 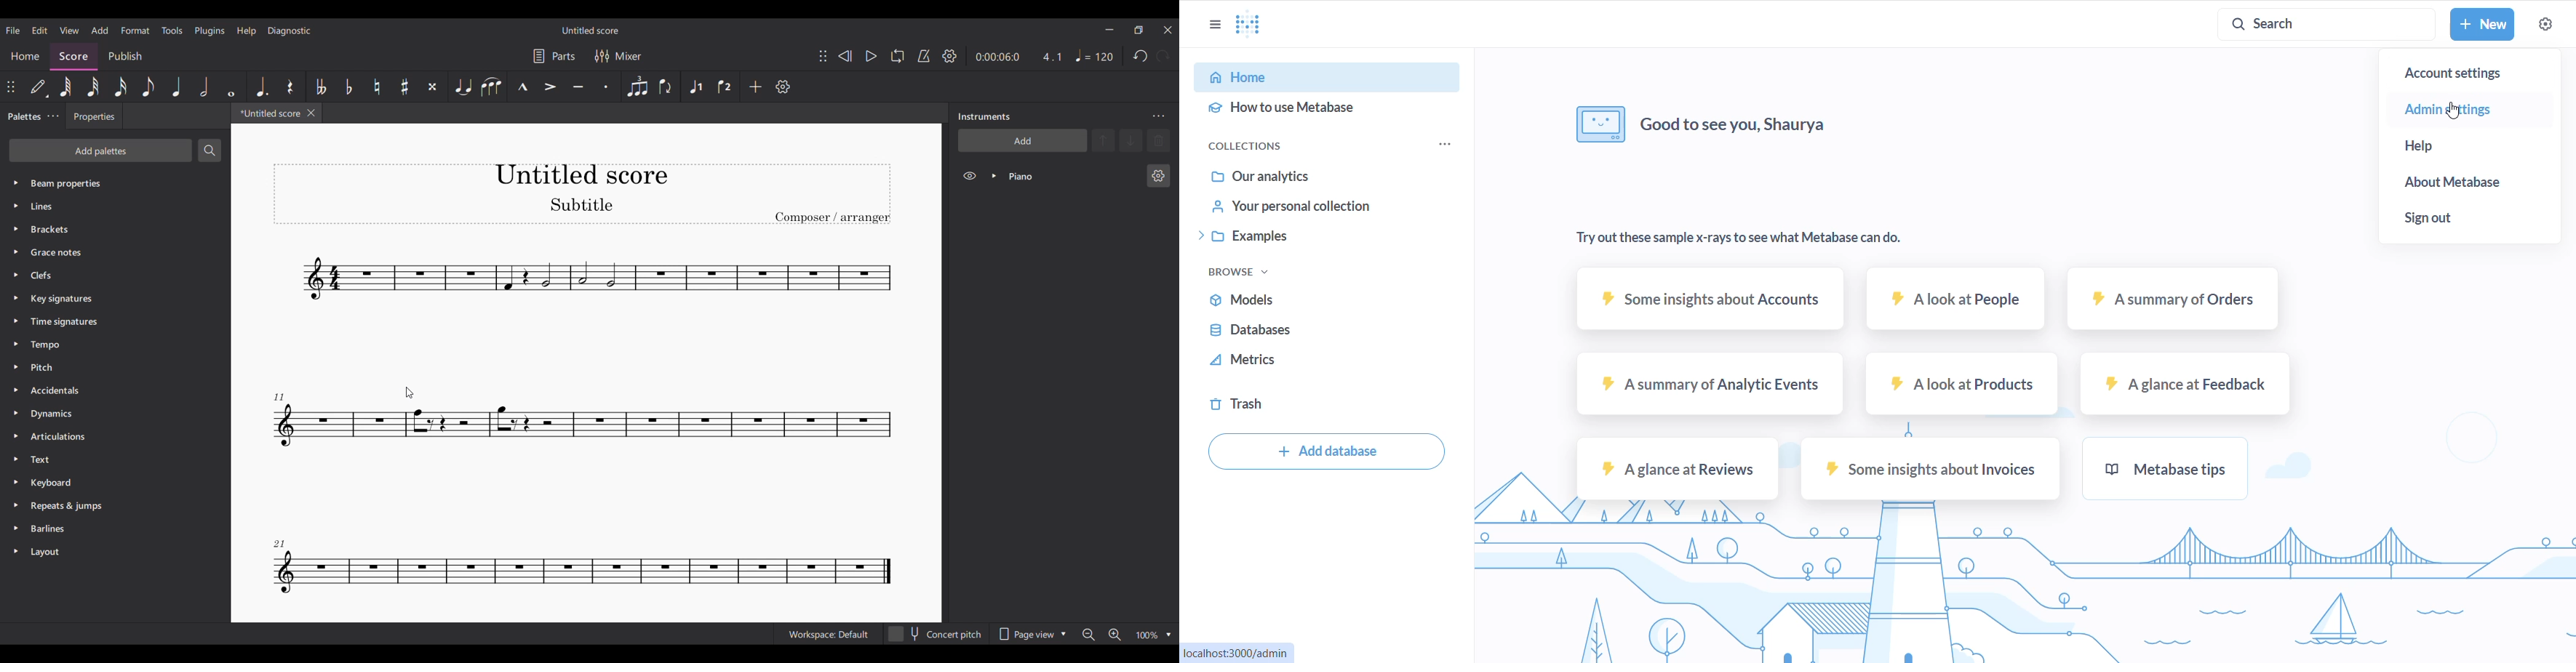 What do you see at coordinates (104, 459) in the screenshot?
I see `Text` at bounding box center [104, 459].